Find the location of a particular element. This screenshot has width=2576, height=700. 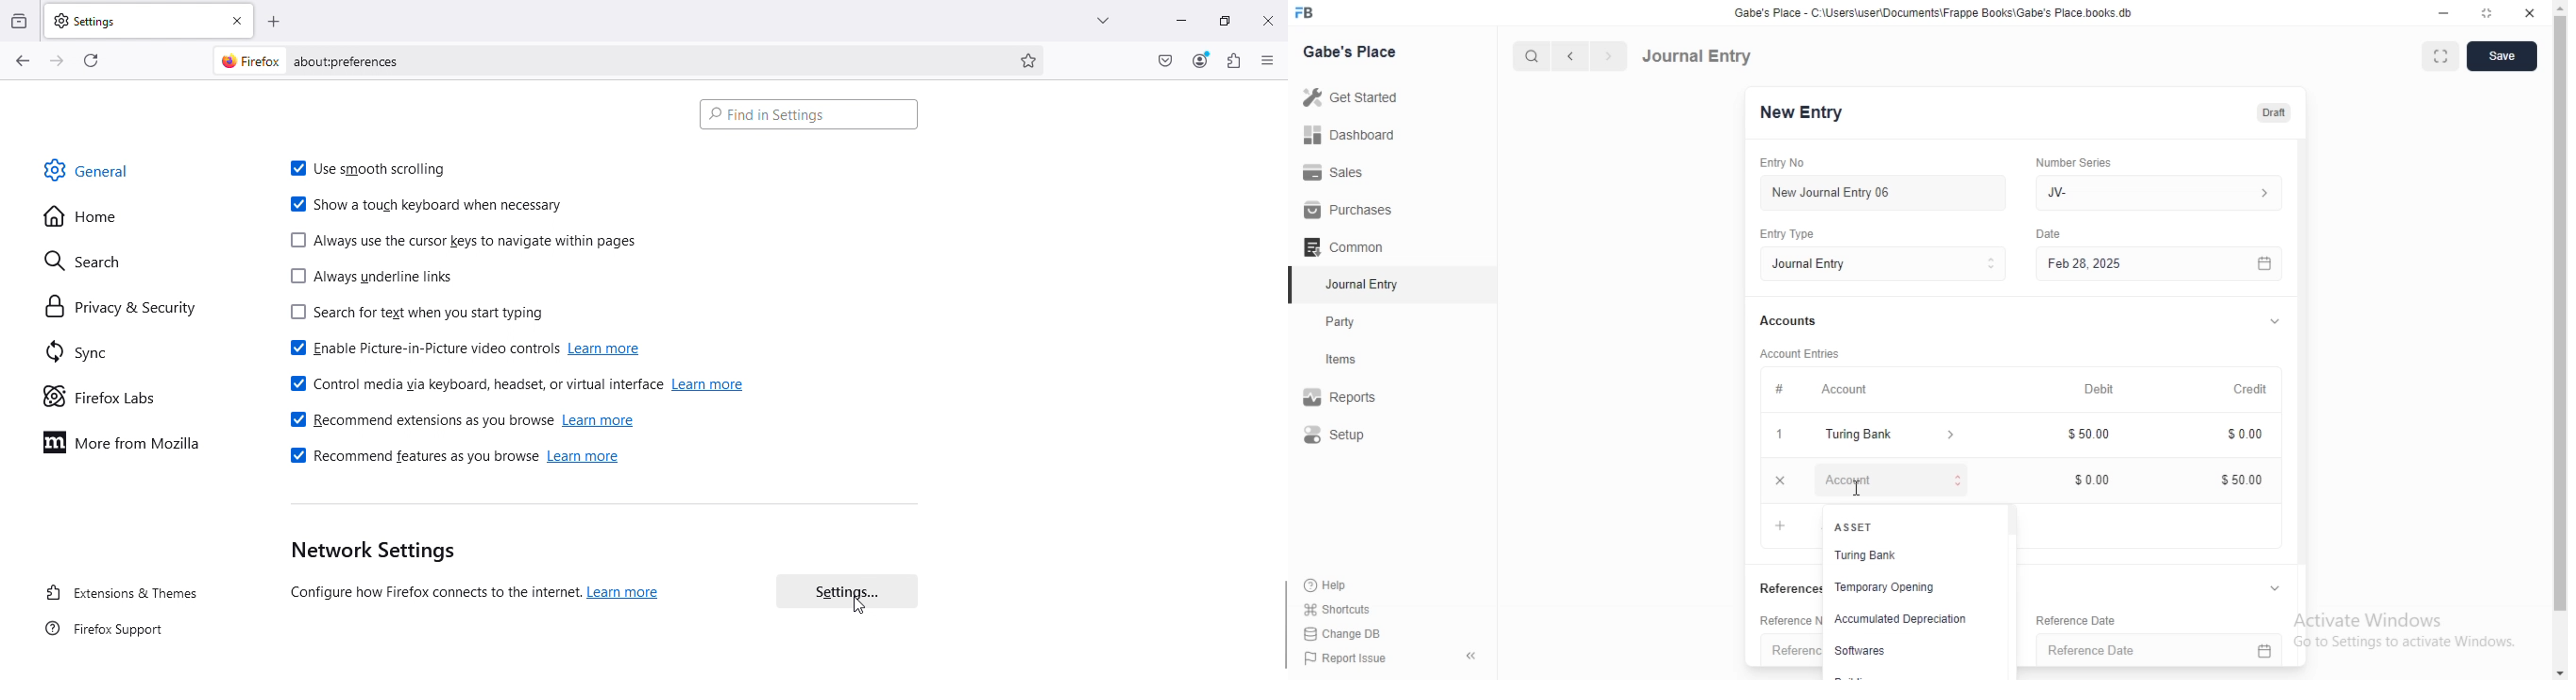

Add Row is located at coordinates (1887, 478).